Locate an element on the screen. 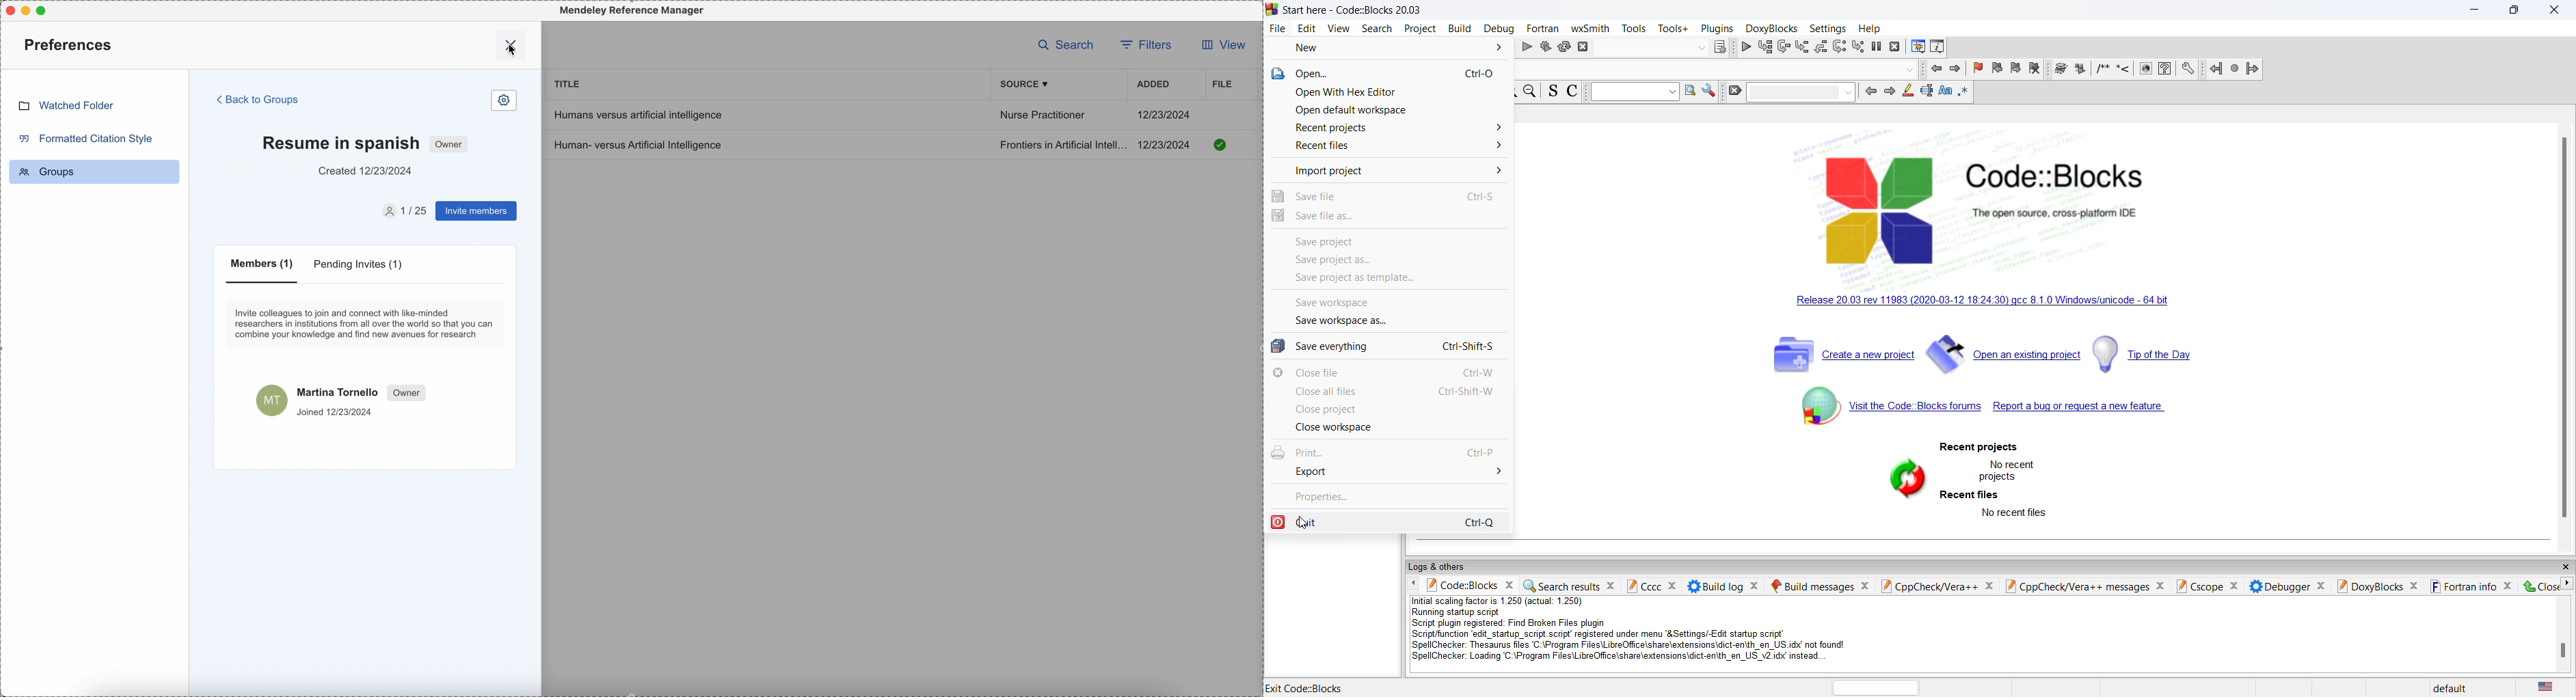  view is located at coordinates (1221, 48).